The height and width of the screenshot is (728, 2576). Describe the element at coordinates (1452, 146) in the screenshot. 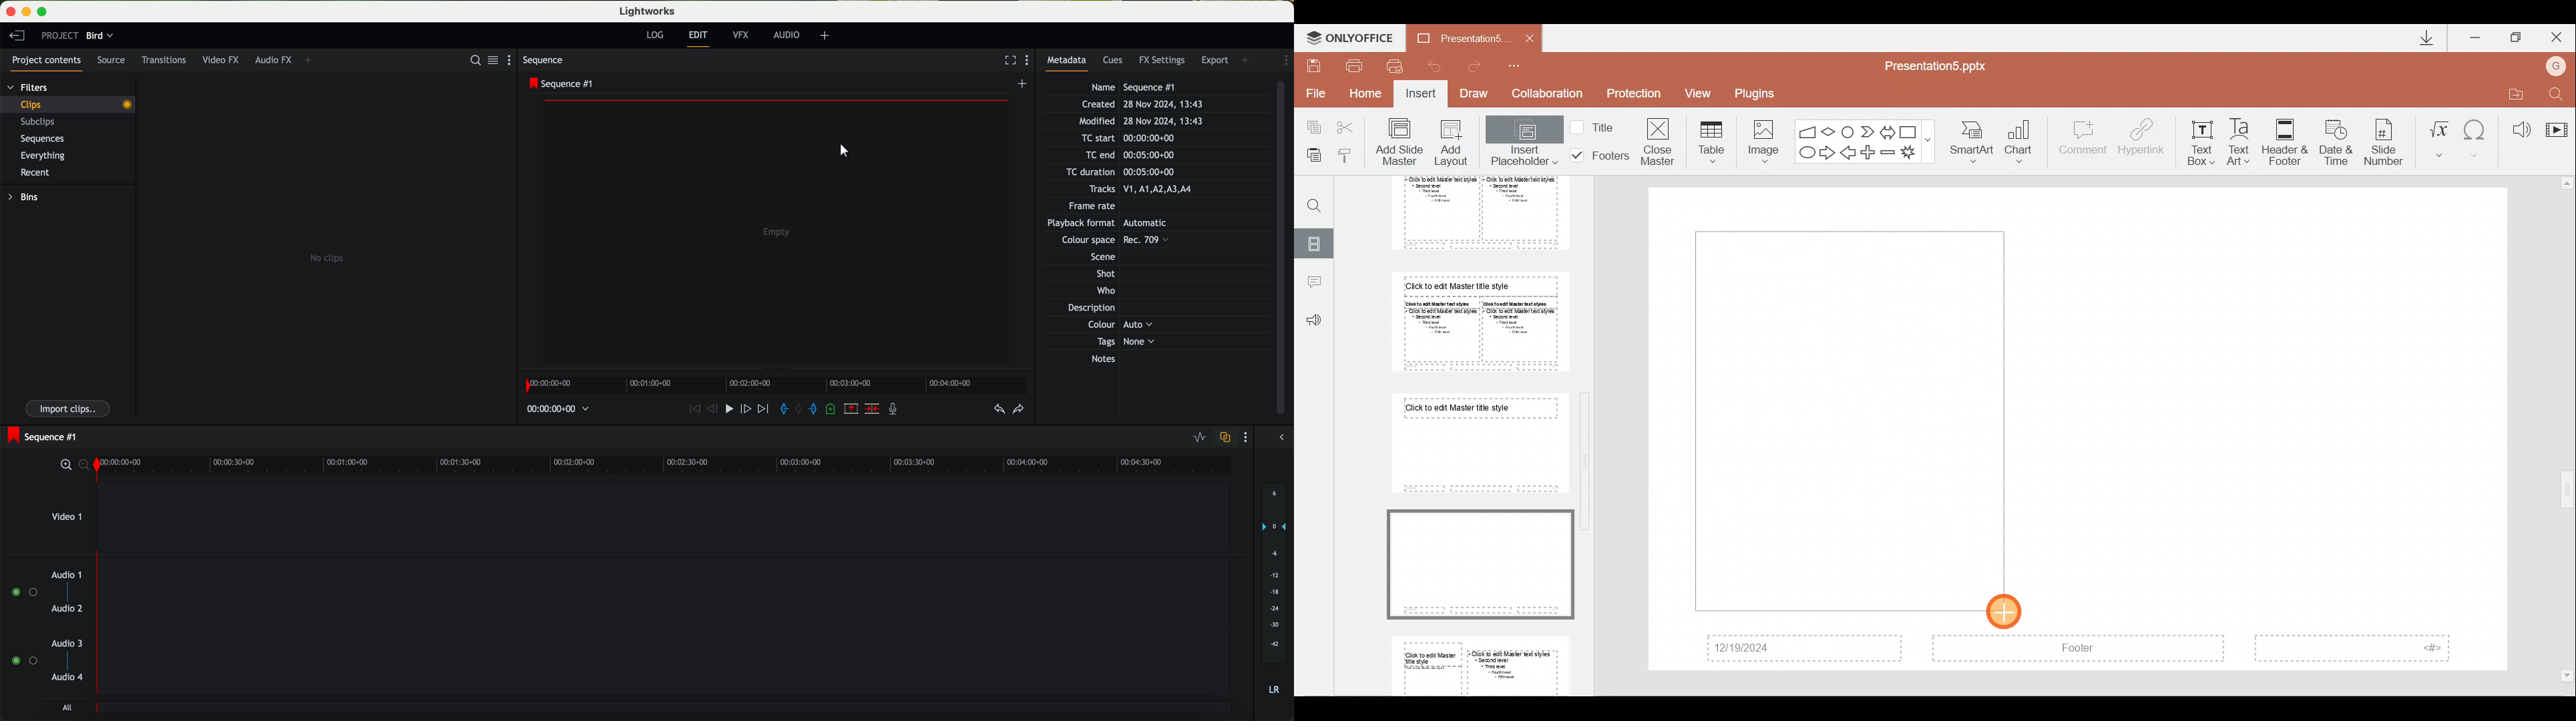

I see `Add layout` at that location.